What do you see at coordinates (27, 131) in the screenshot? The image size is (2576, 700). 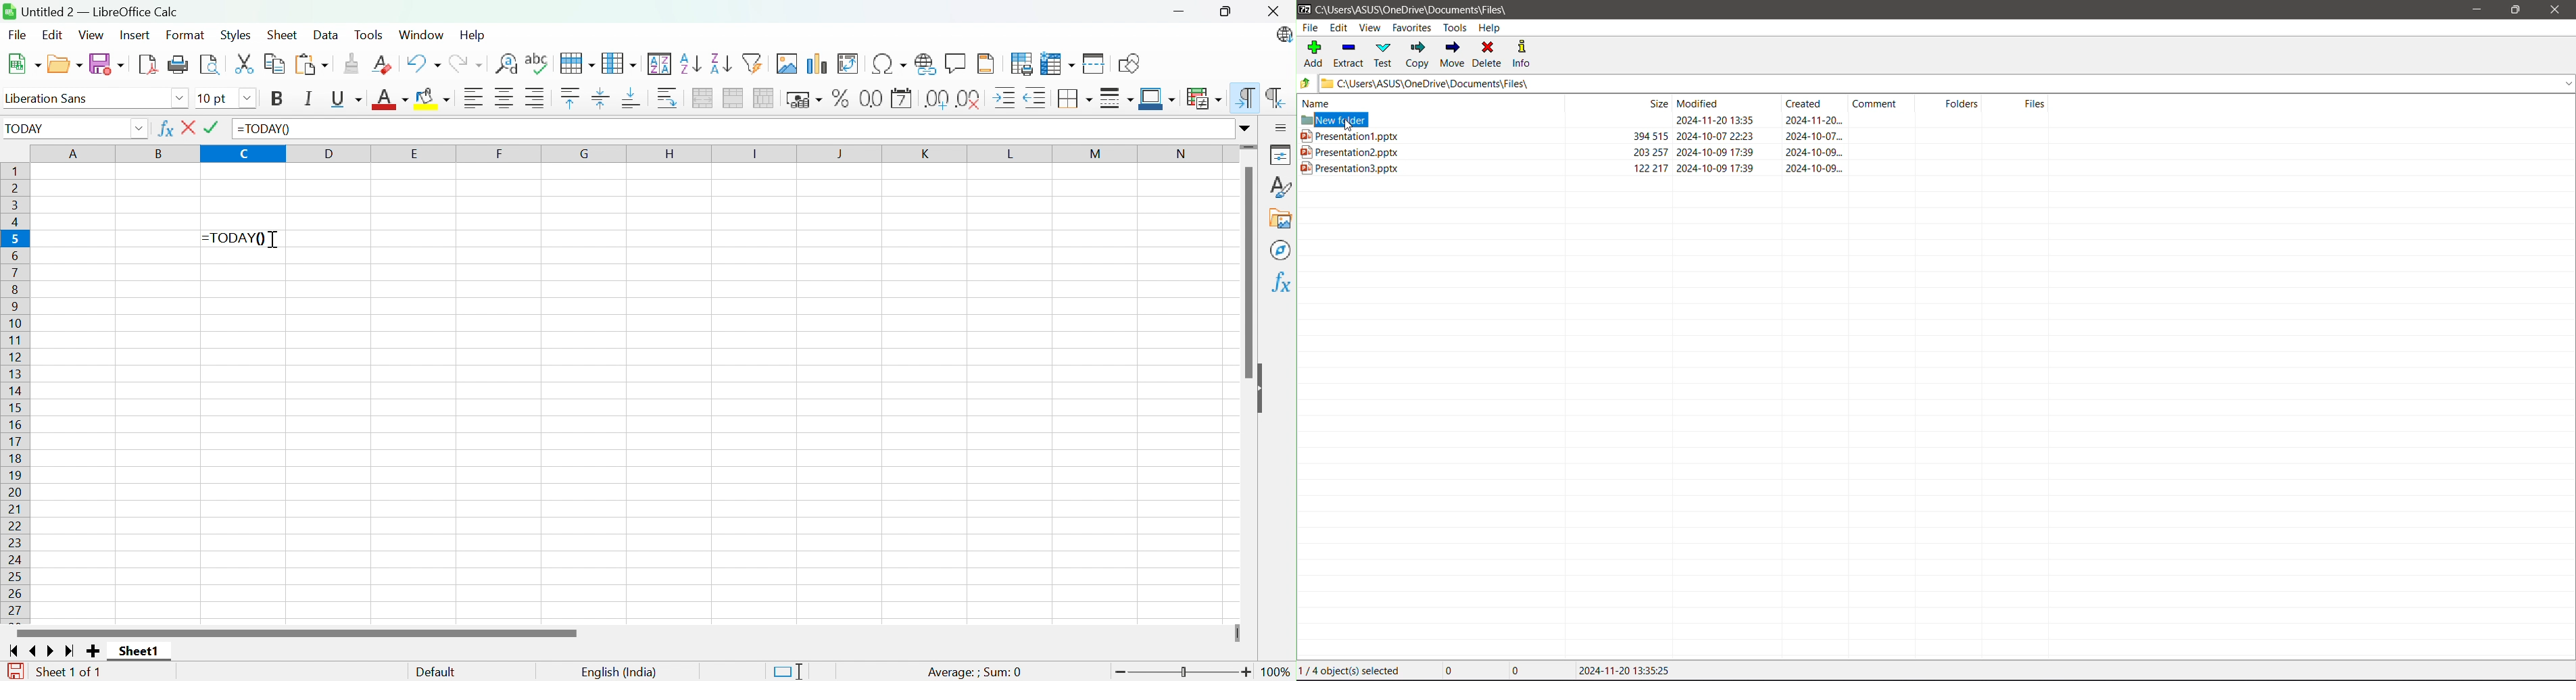 I see `TODAY` at bounding box center [27, 131].